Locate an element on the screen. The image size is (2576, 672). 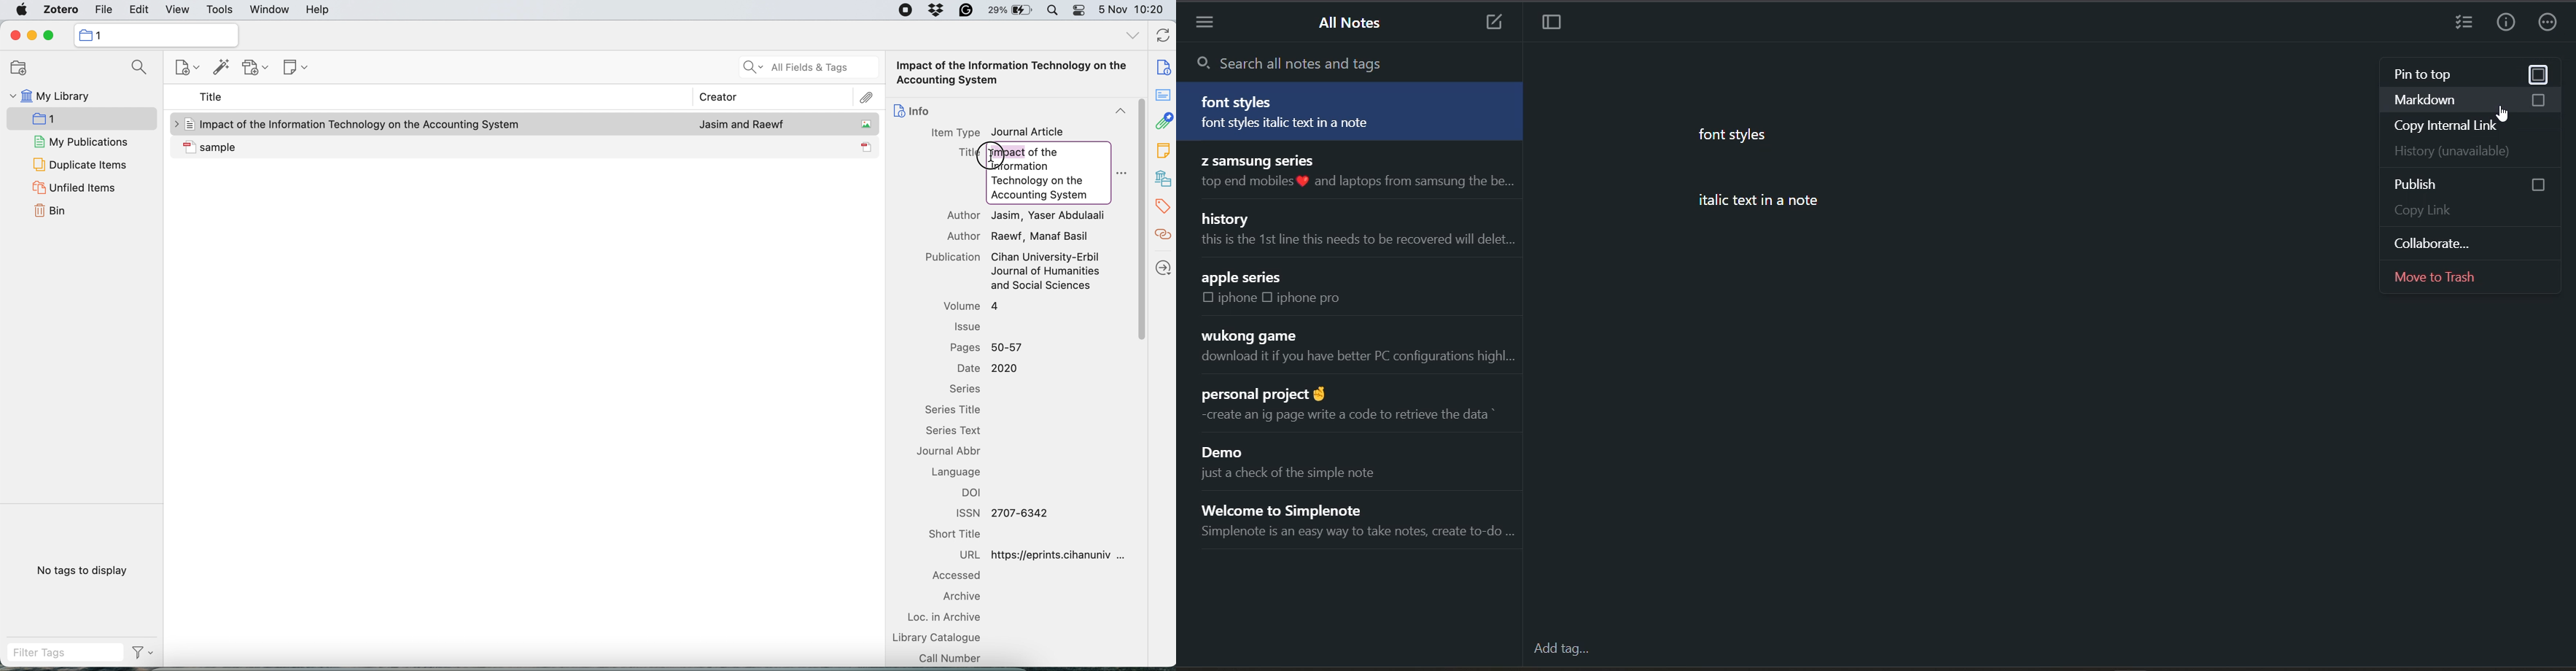
collection is located at coordinates (101, 36).